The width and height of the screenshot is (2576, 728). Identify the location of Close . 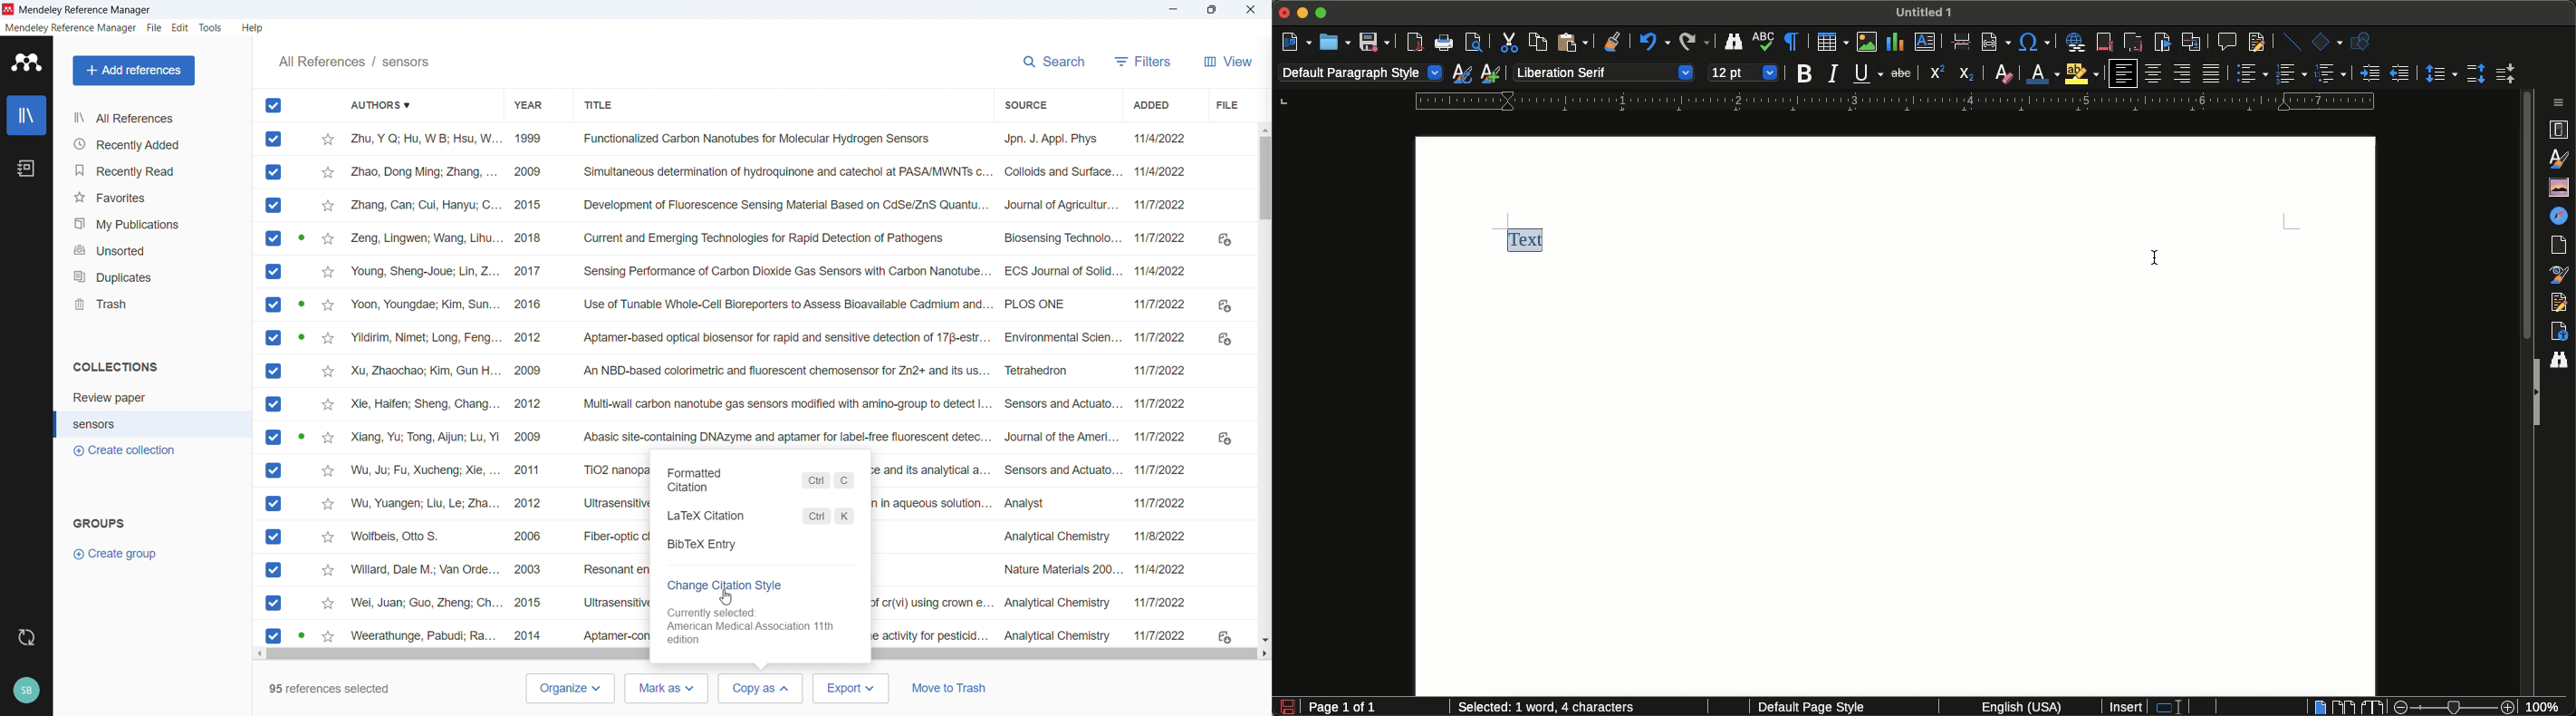
(1250, 9).